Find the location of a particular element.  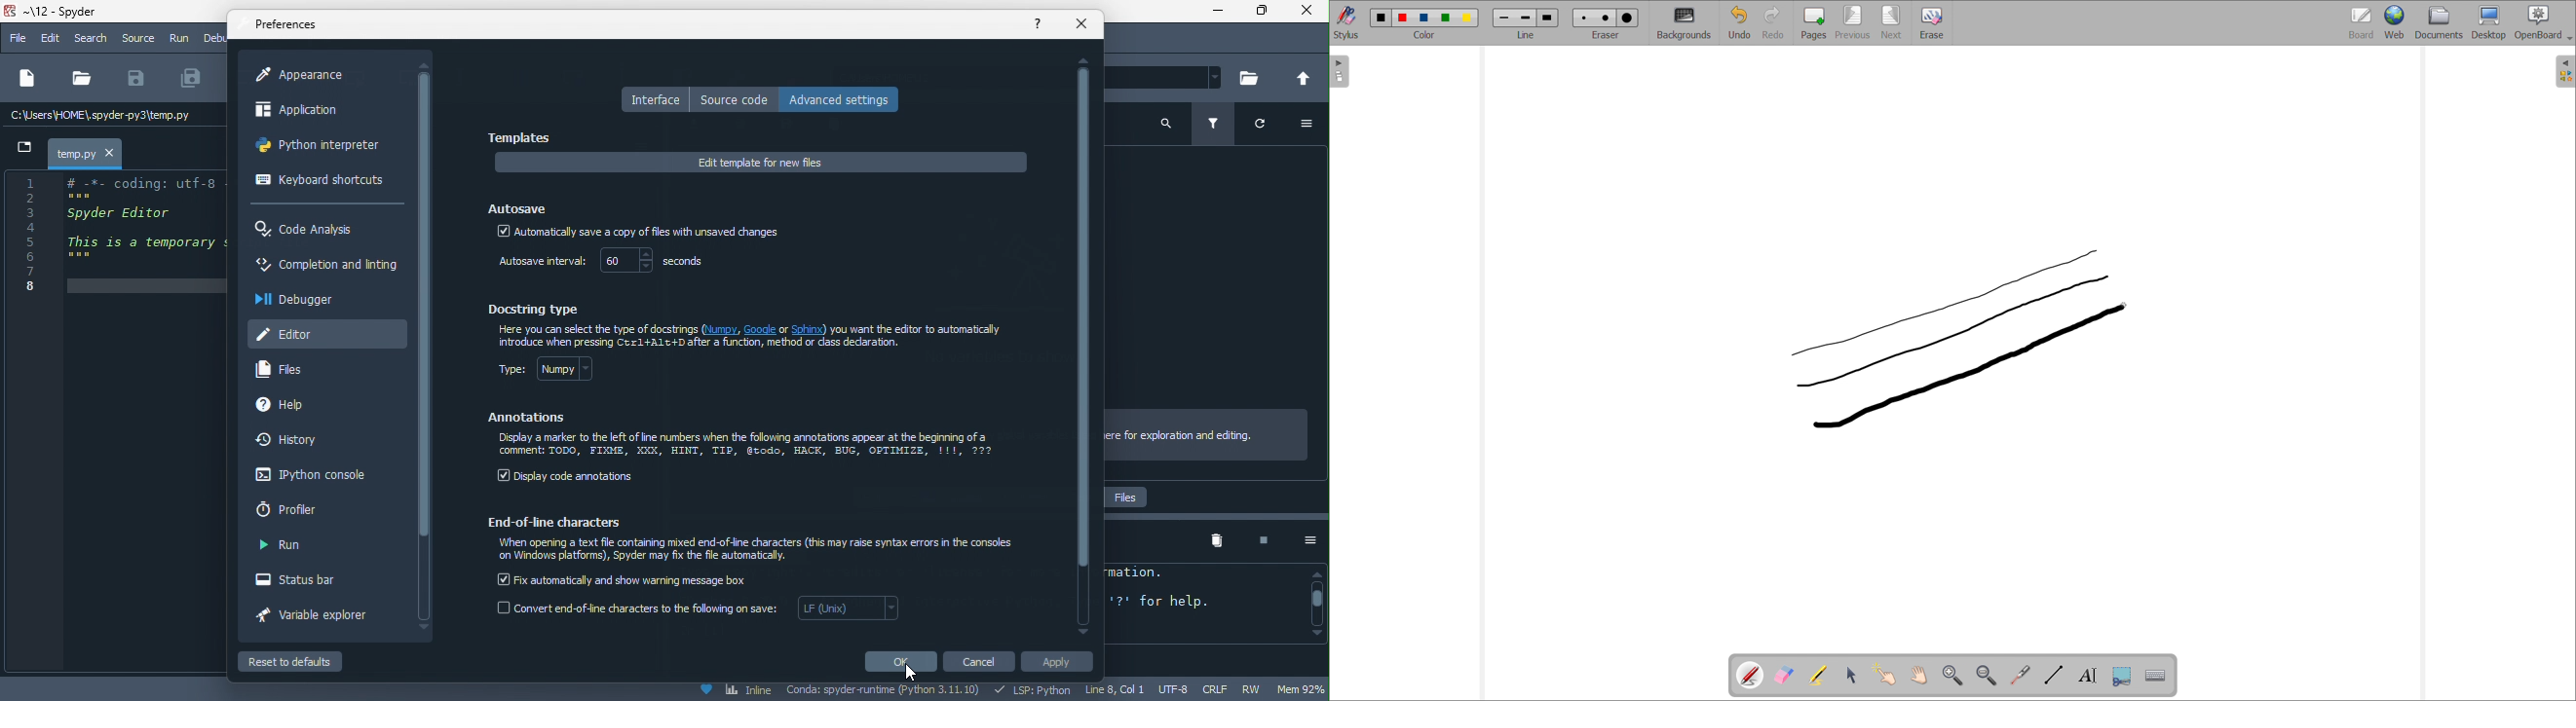

history is located at coordinates (293, 441).